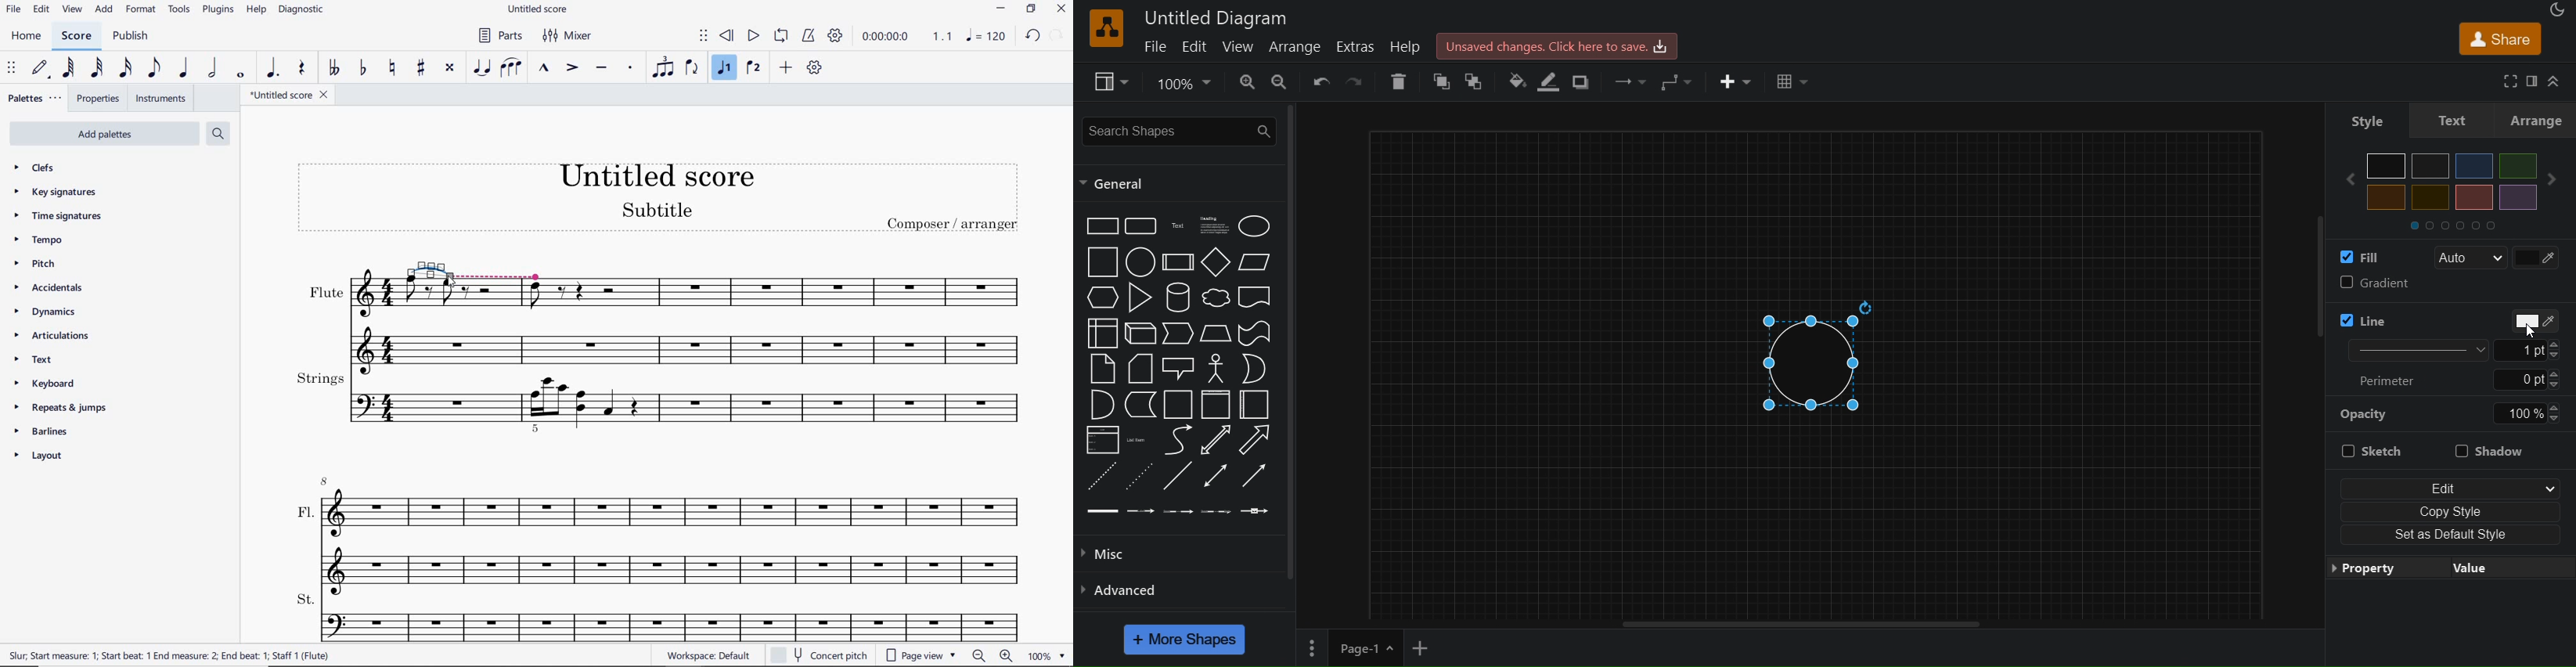 This screenshot has width=2576, height=672. Describe the element at coordinates (159, 98) in the screenshot. I see `INSTRUMENTS` at that location.